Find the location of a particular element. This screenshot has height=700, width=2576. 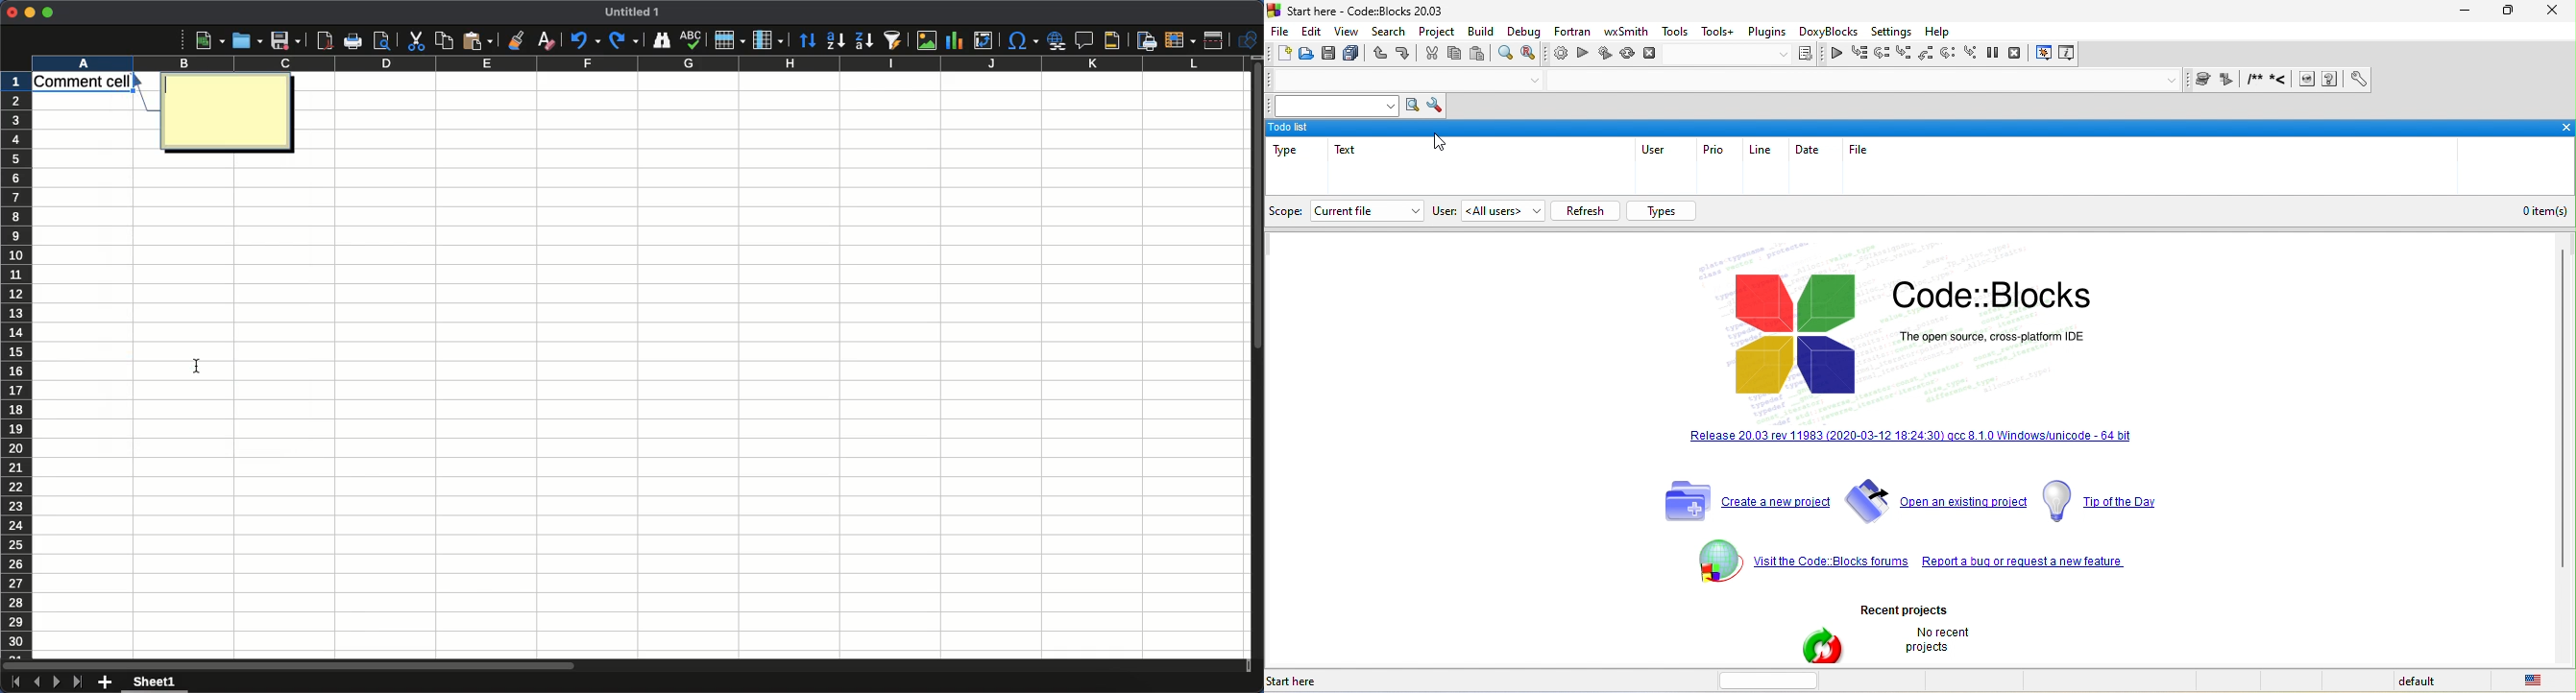

file is located at coordinates (1283, 31).